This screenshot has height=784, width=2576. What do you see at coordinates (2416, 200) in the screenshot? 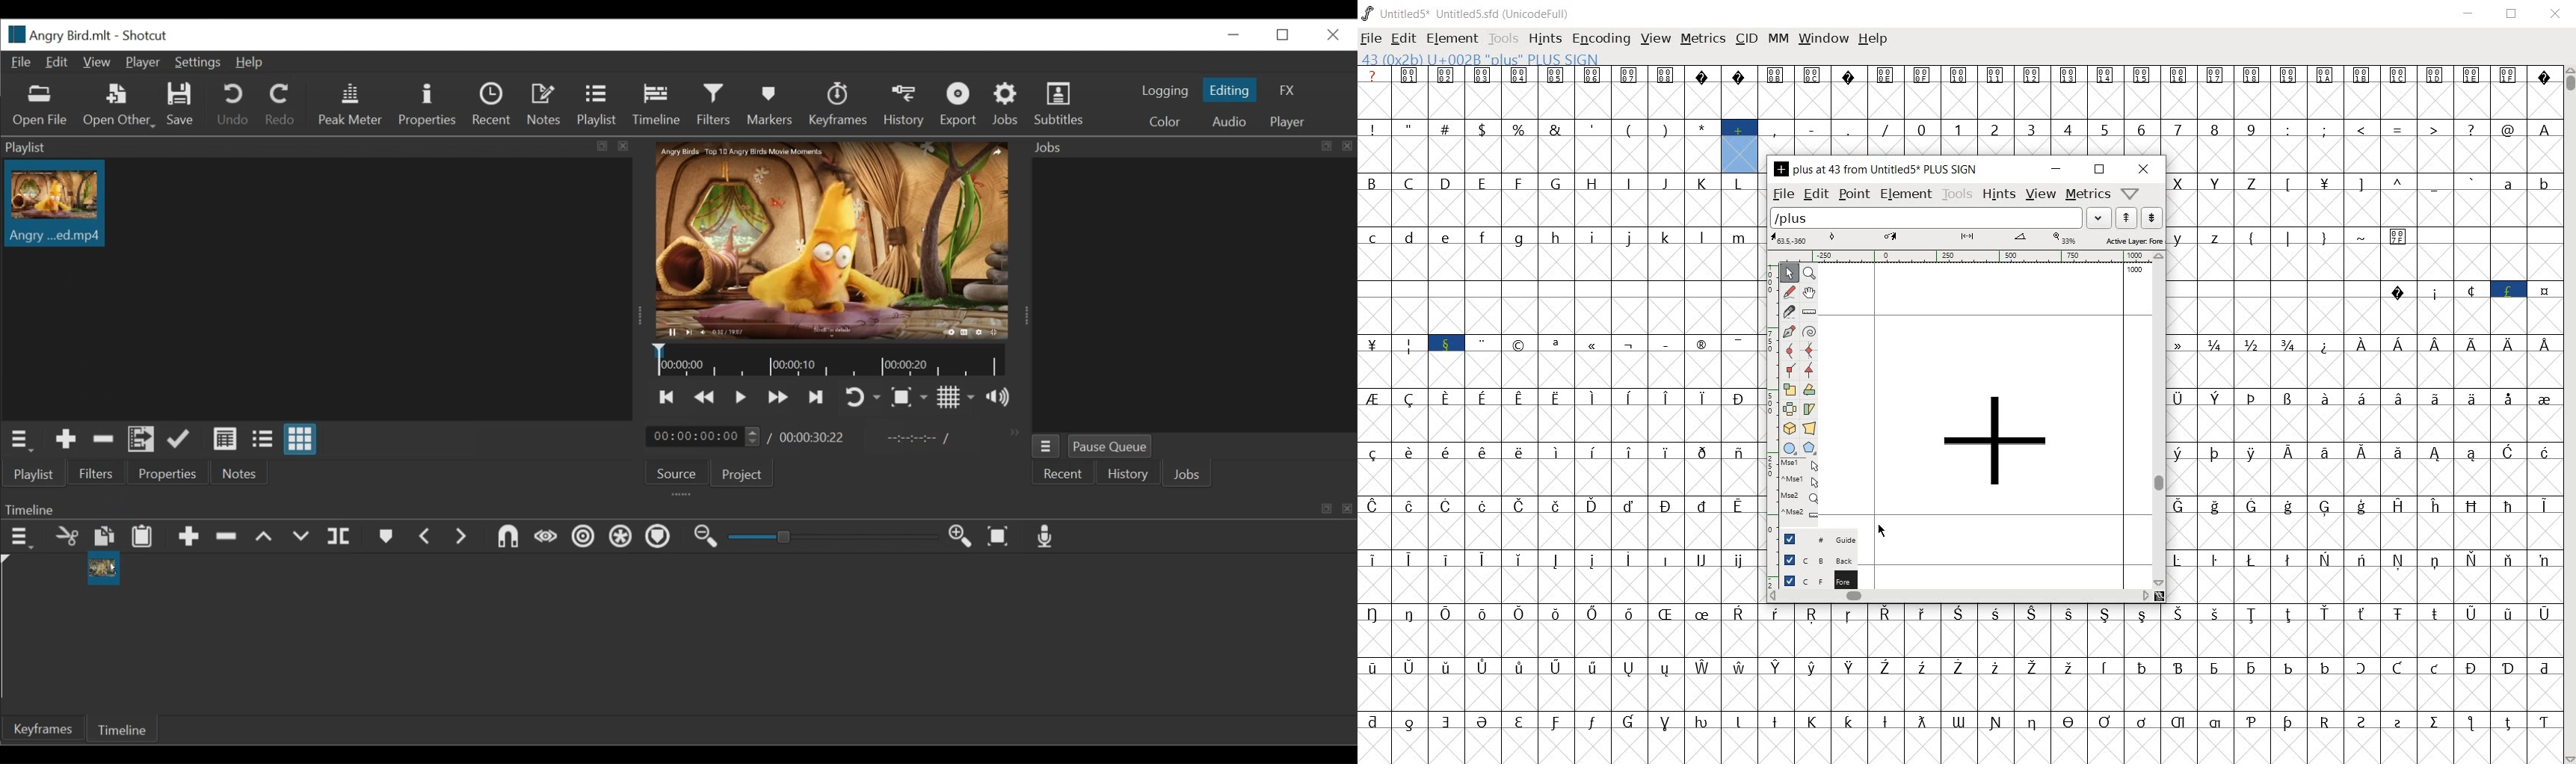
I see `special characters` at bounding box center [2416, 200].